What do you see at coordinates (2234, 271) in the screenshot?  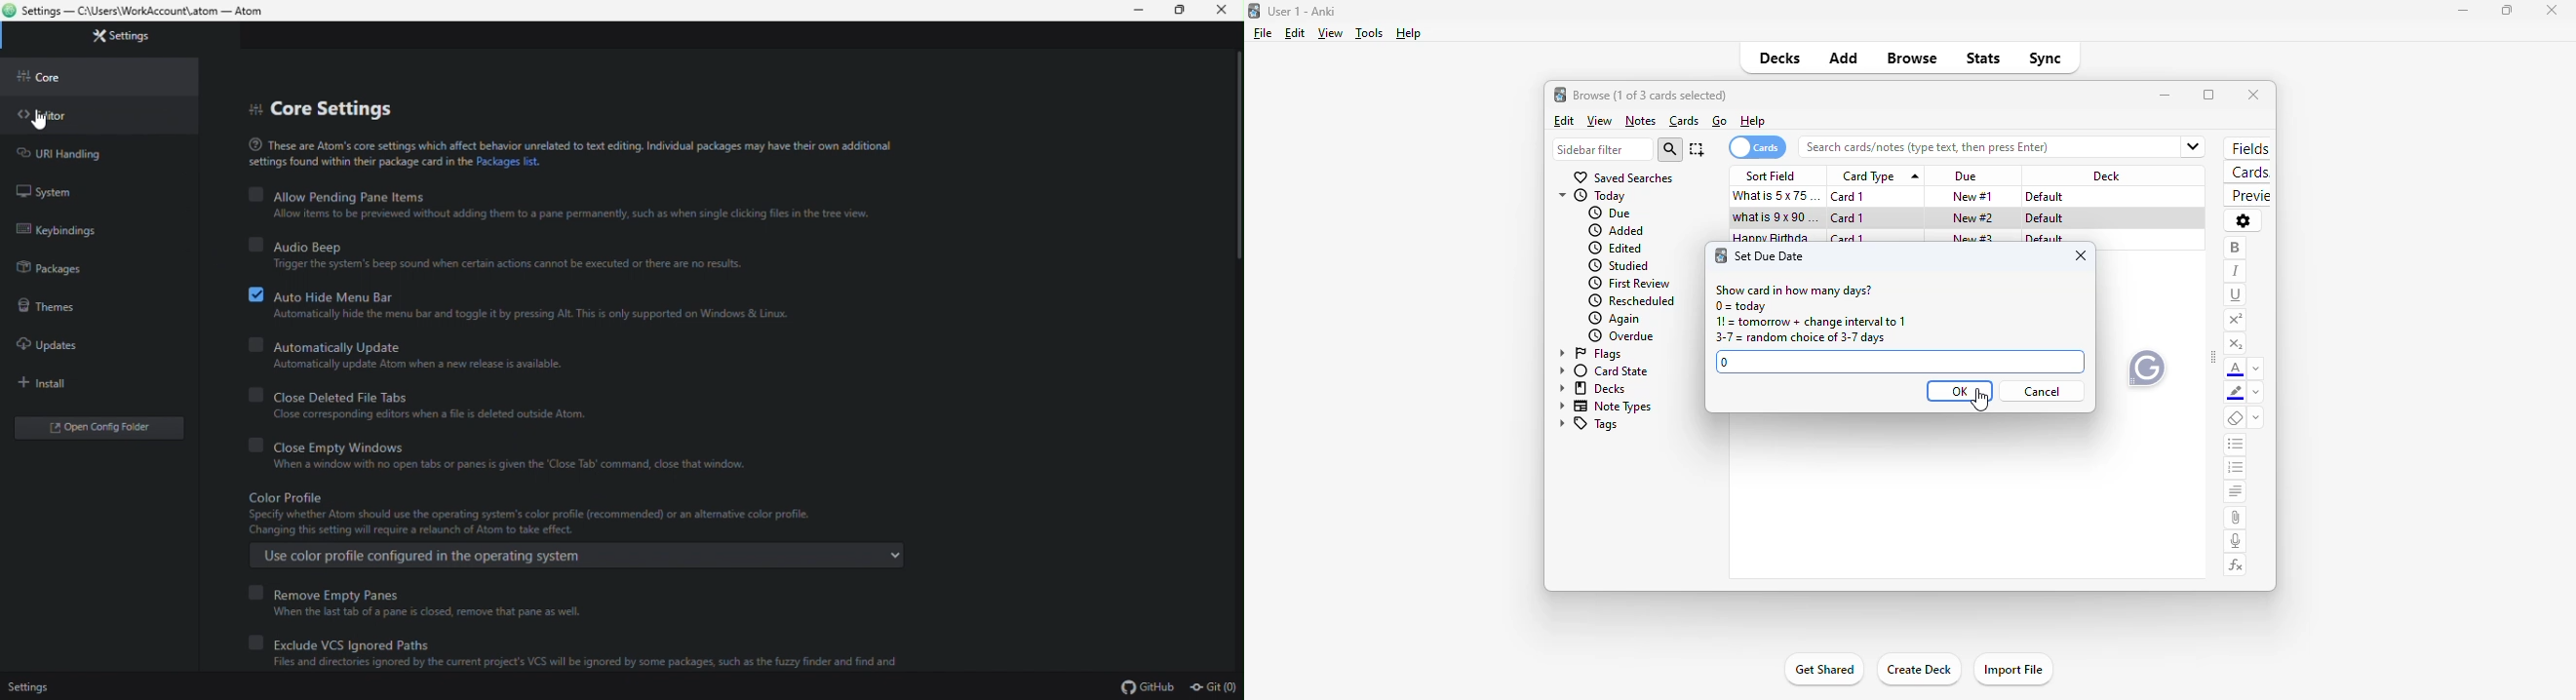 I see `italic` at bounding box center [2234, 271].